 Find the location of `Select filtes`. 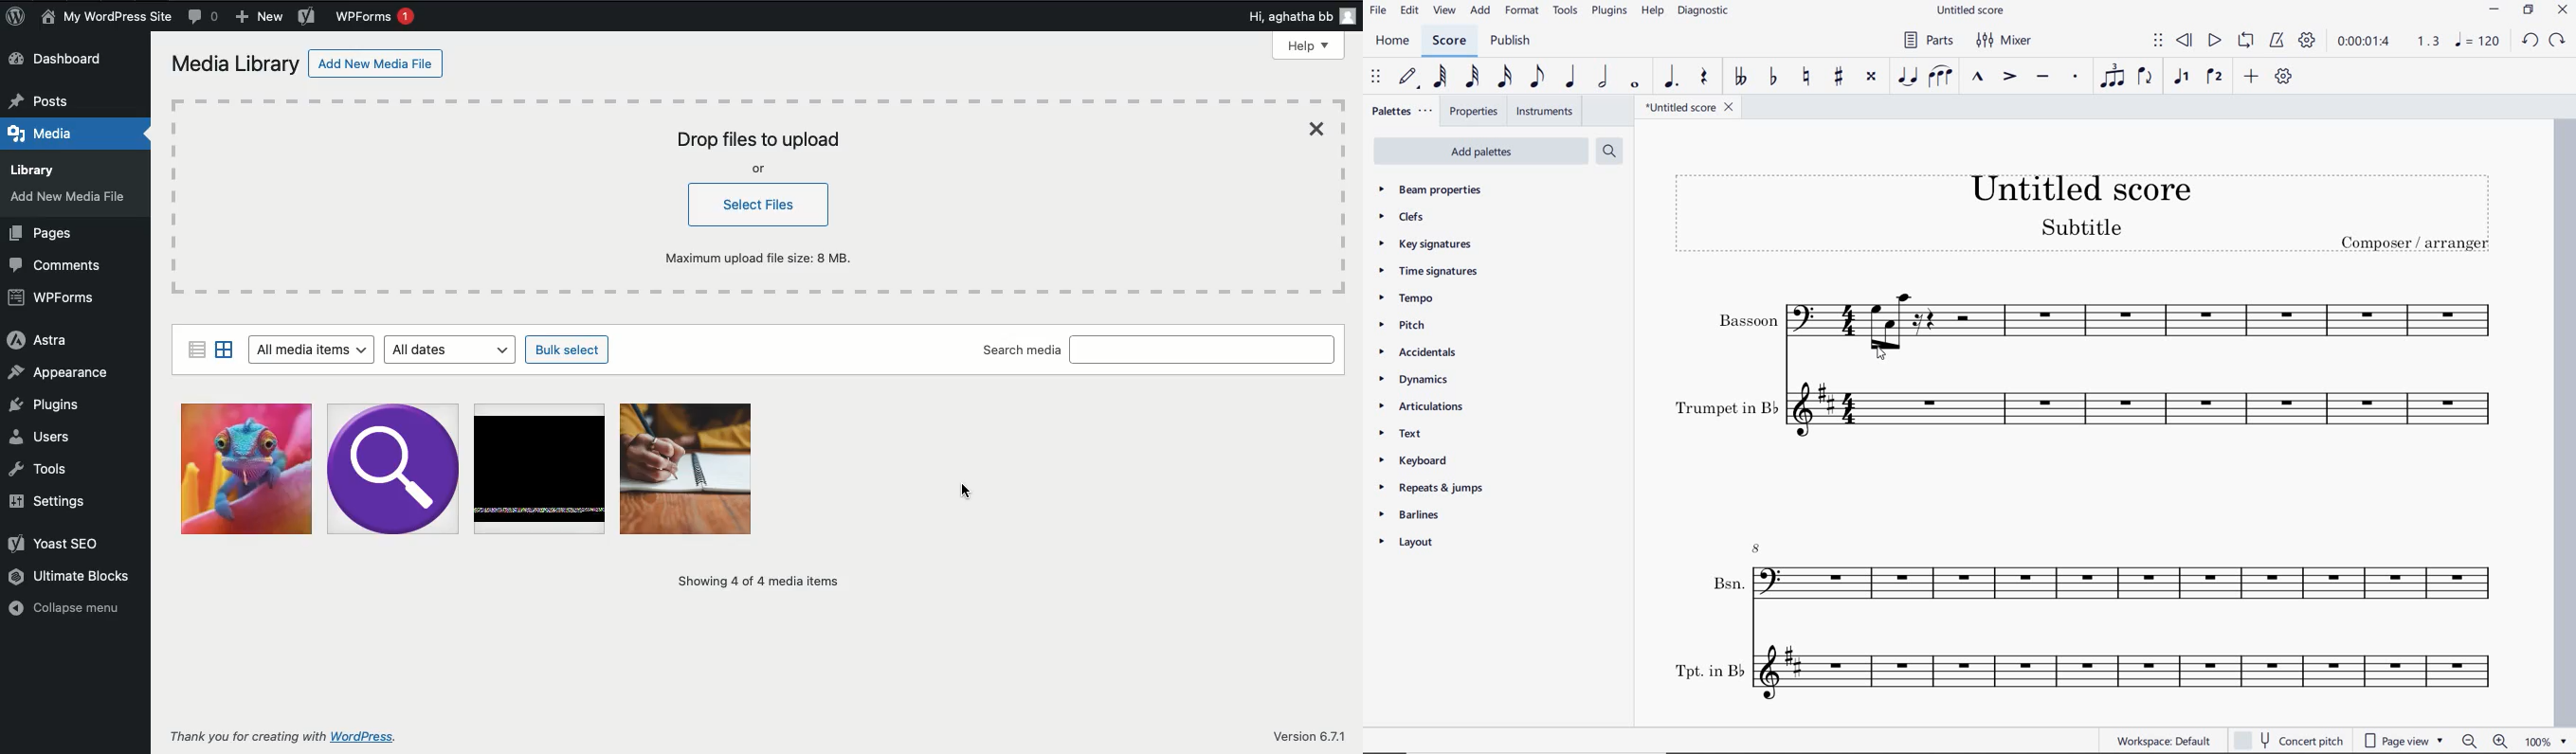

Select filtes is located at coordinates (761, 206).